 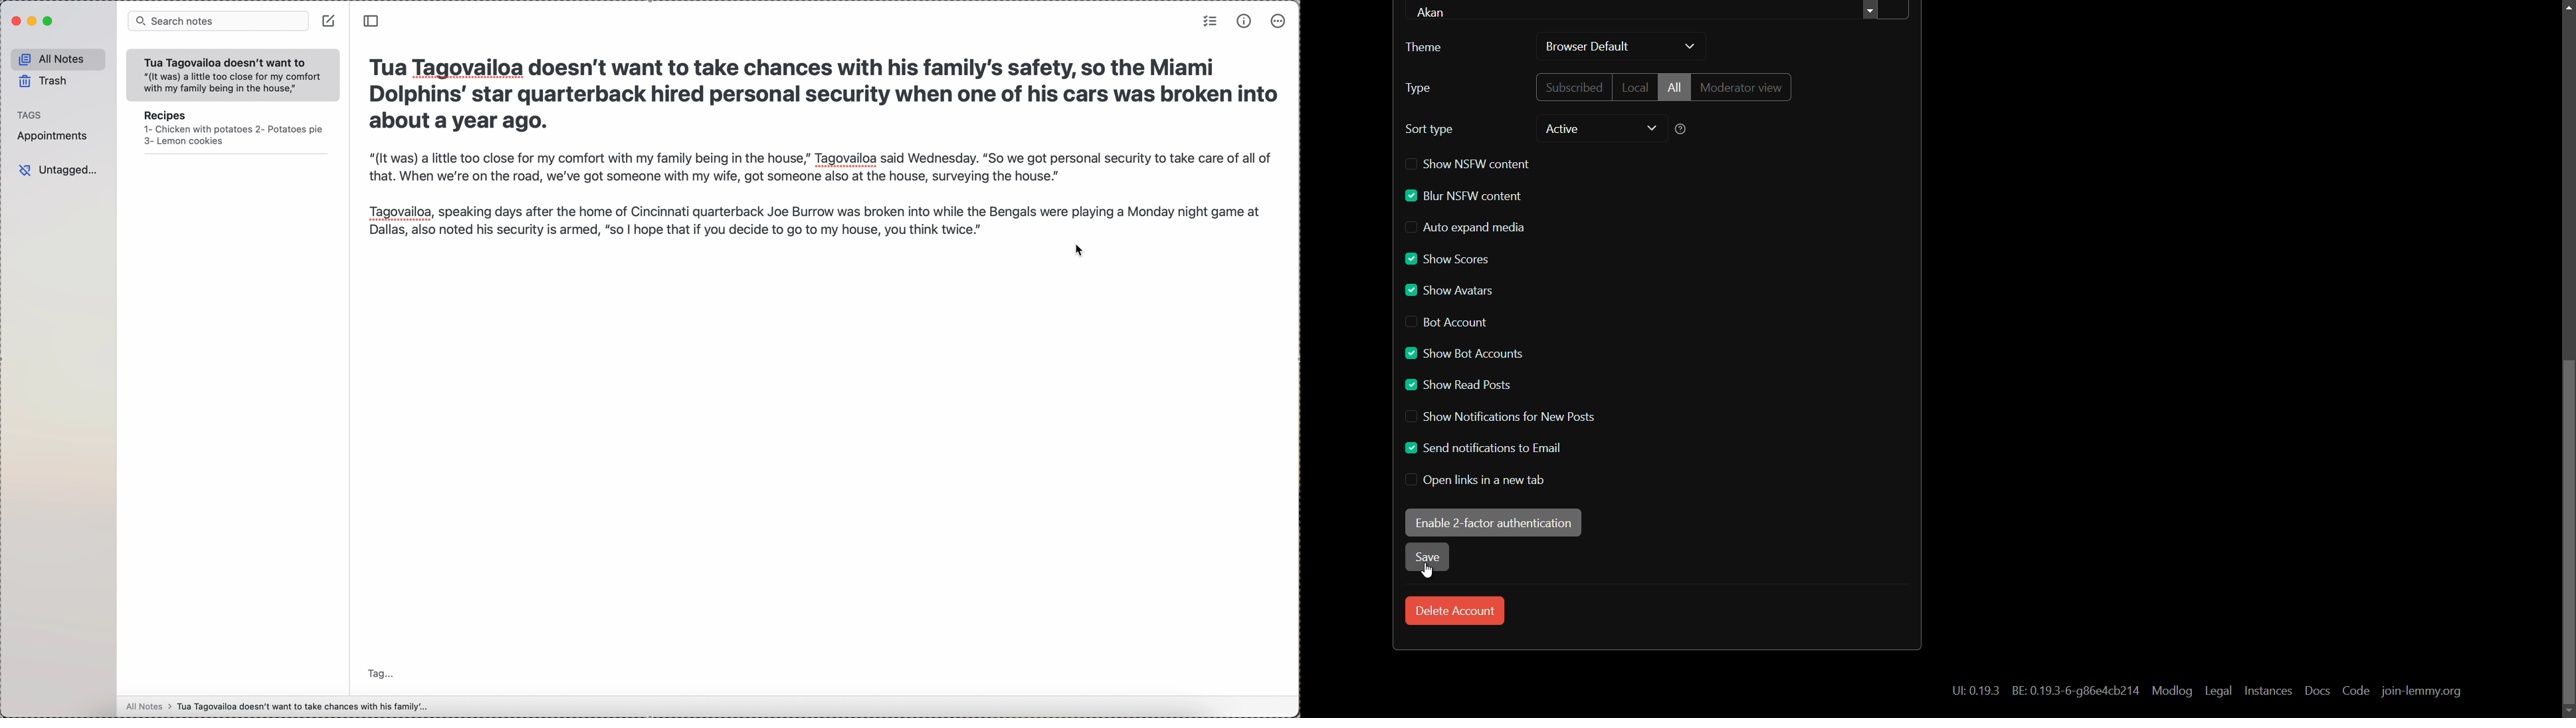 I want to click on dropdown, so click(x=1690, y=47).